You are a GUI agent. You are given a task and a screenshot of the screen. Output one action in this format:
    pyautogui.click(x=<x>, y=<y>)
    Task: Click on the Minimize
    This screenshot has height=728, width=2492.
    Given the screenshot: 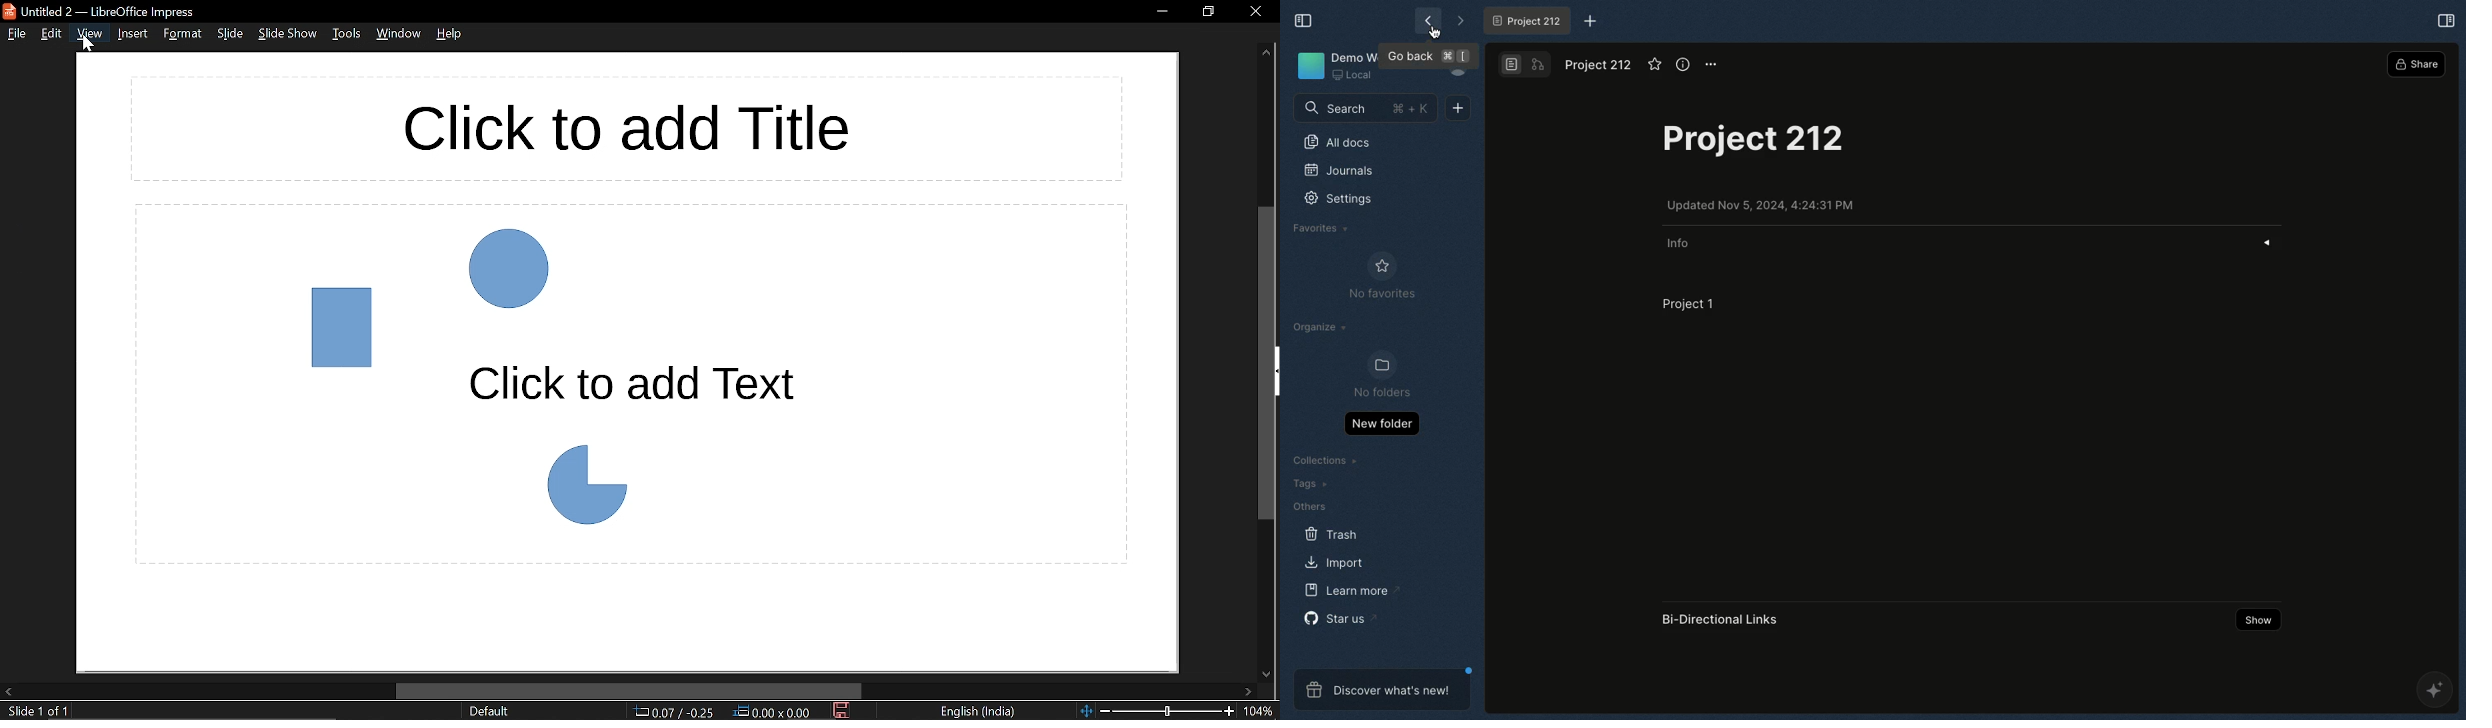 What is the action you would take?
    pyautogui.click(x=1160, y=13)
    